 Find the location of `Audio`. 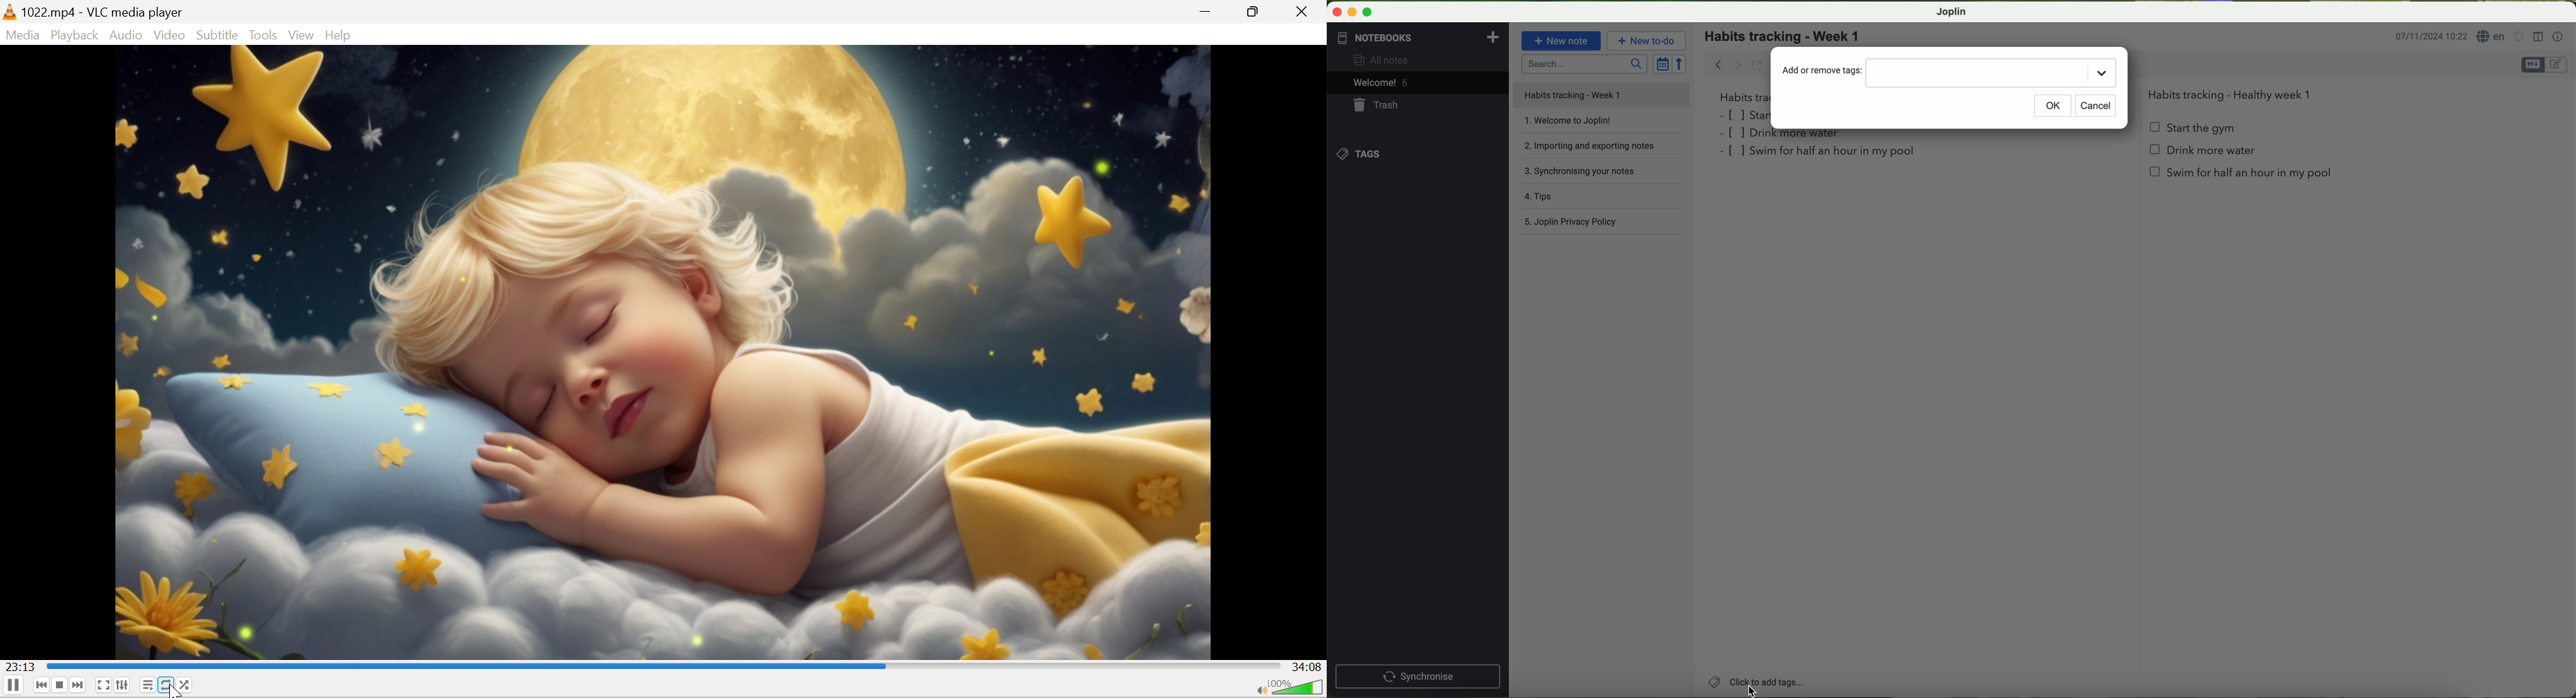

Audio is located at coordinates (127, 36).